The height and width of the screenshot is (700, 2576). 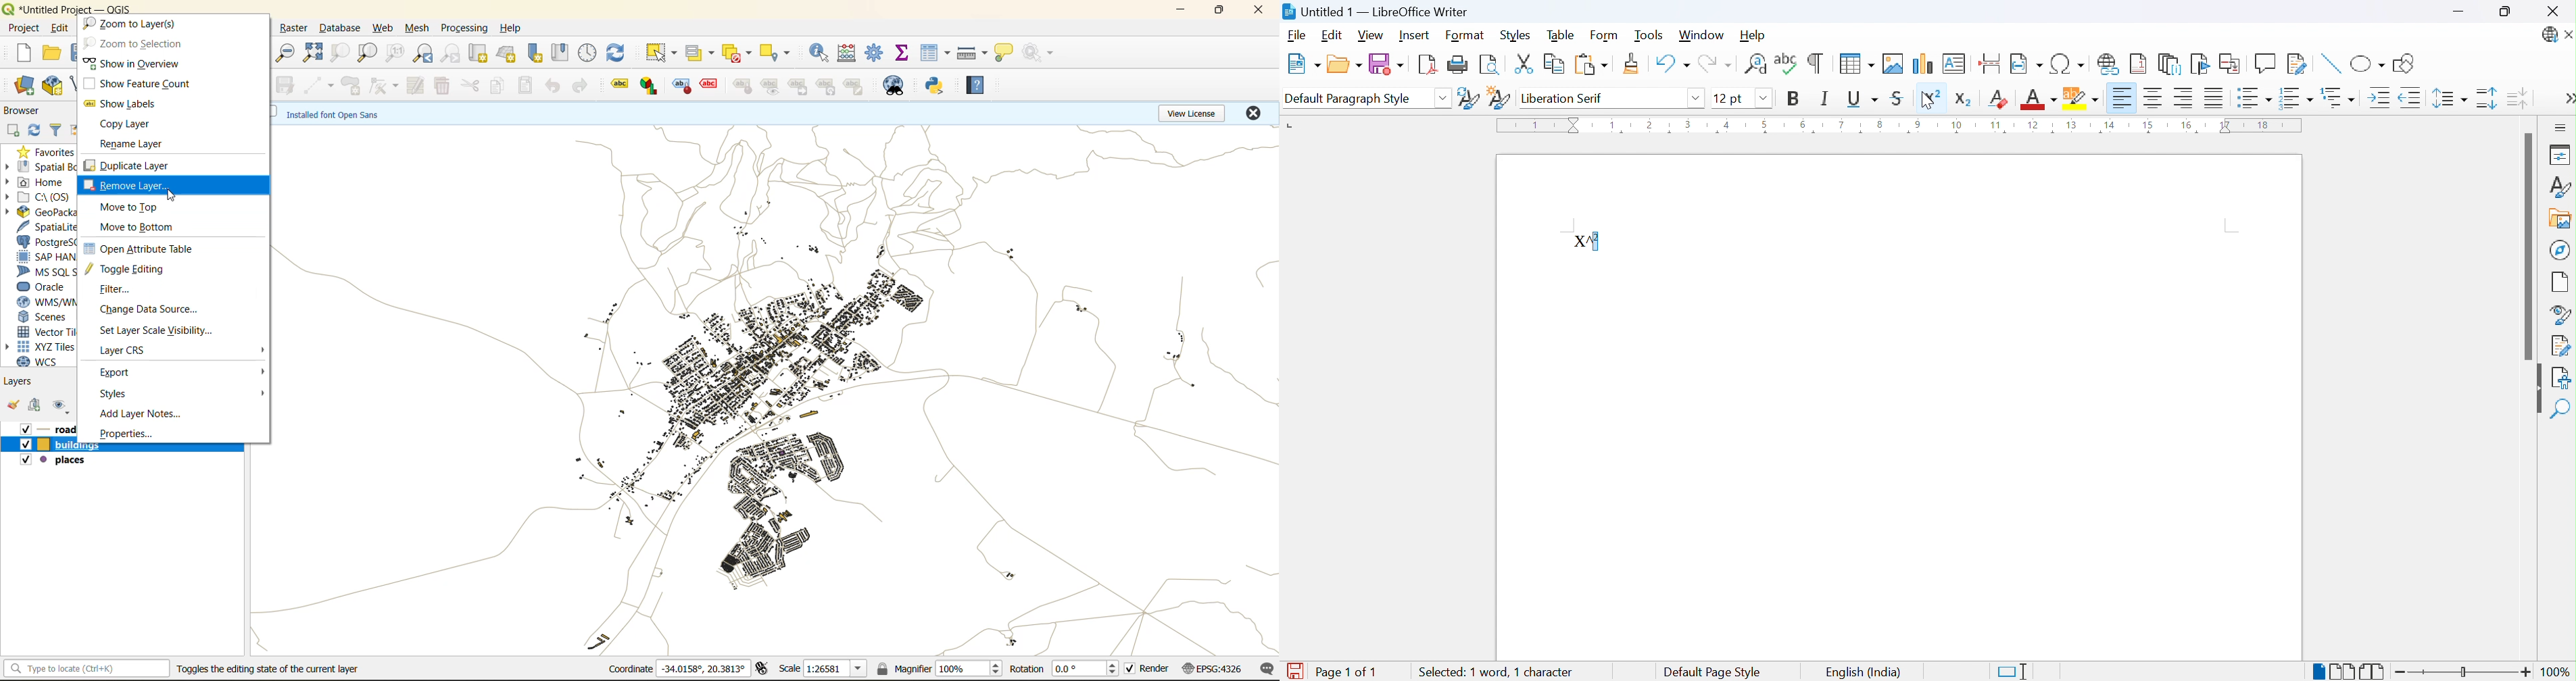 I want to click on properties, so click(x=128, y=434).